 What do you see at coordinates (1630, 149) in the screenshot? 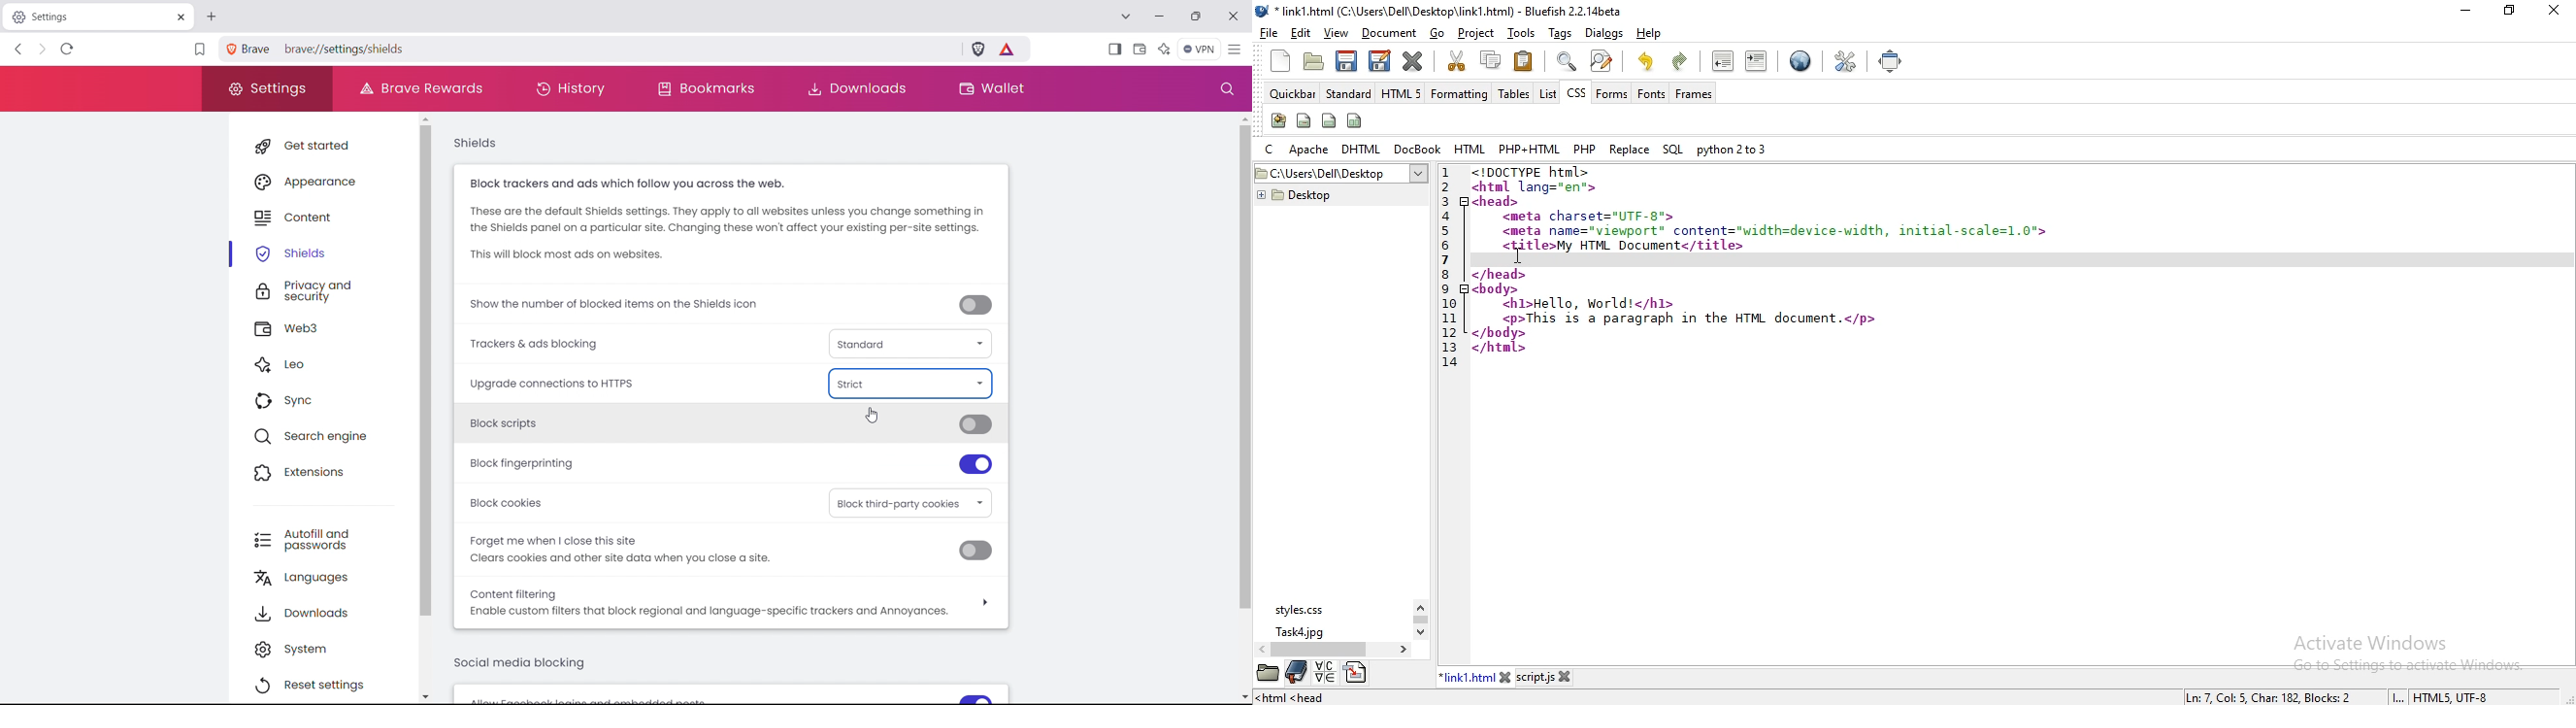
I see `replace` at bounding box center [1630, 149].